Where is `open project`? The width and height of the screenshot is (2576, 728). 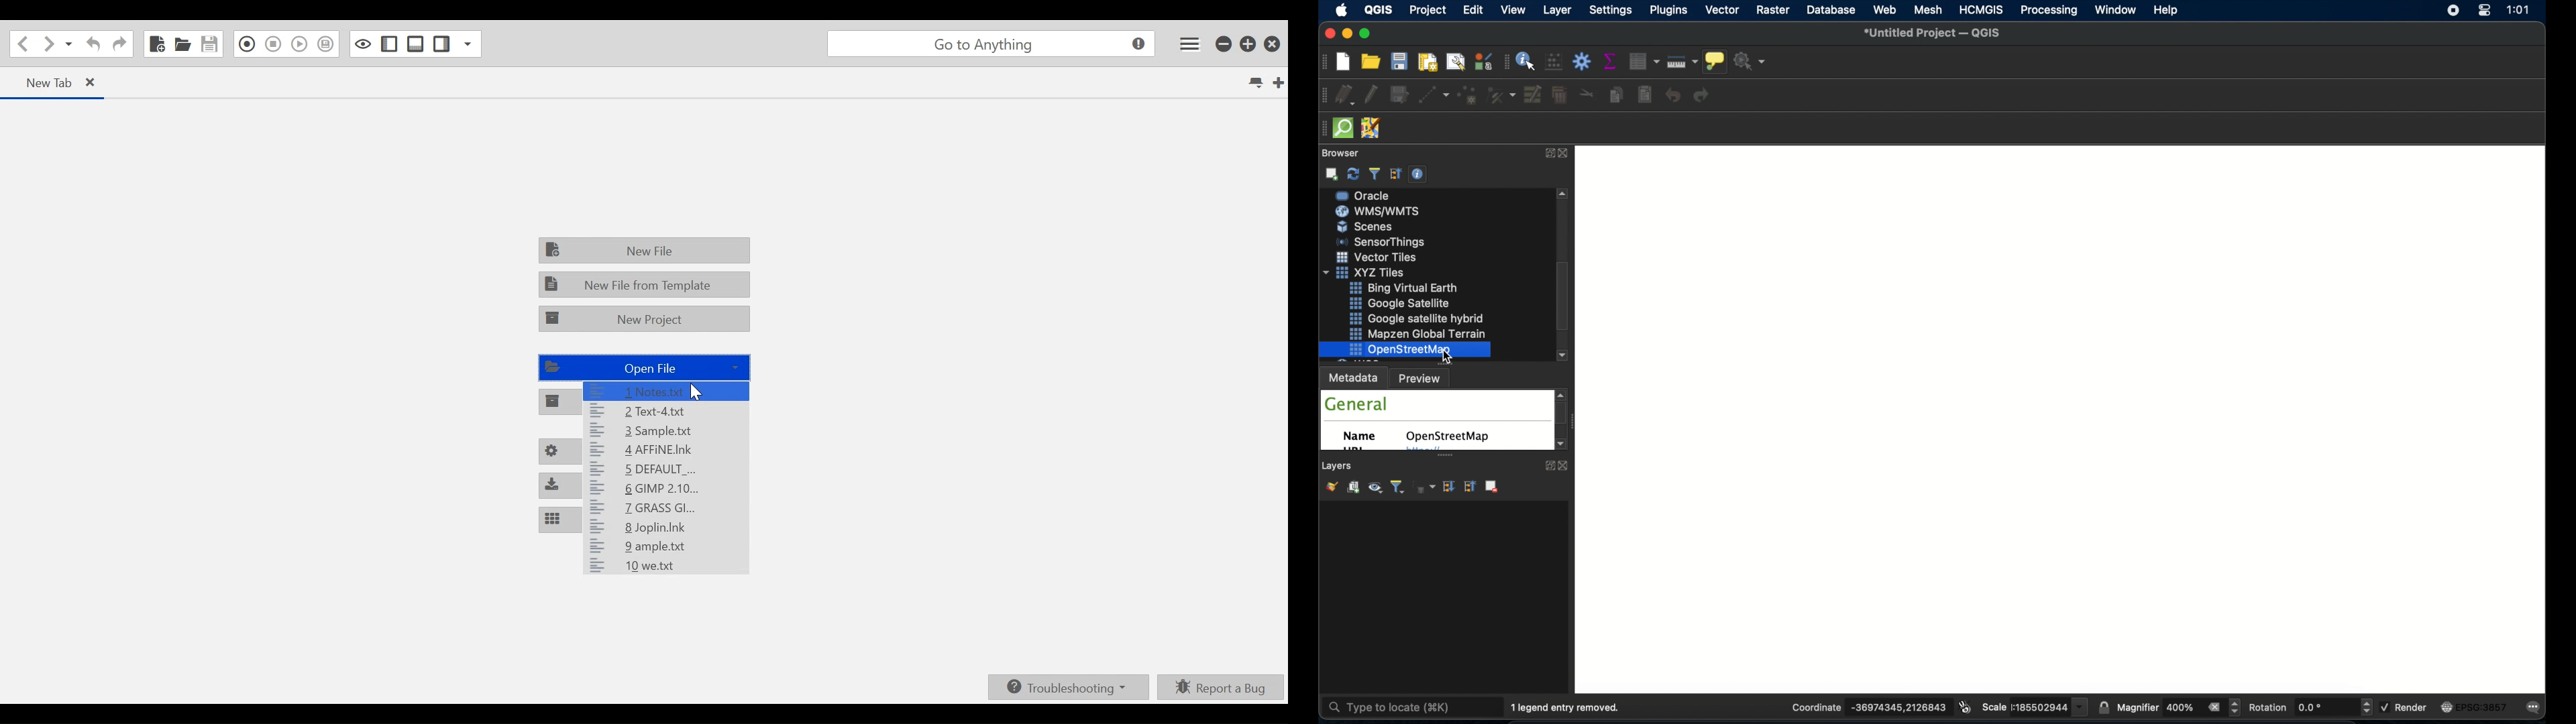 open project is located at coordinates (1370, 63).